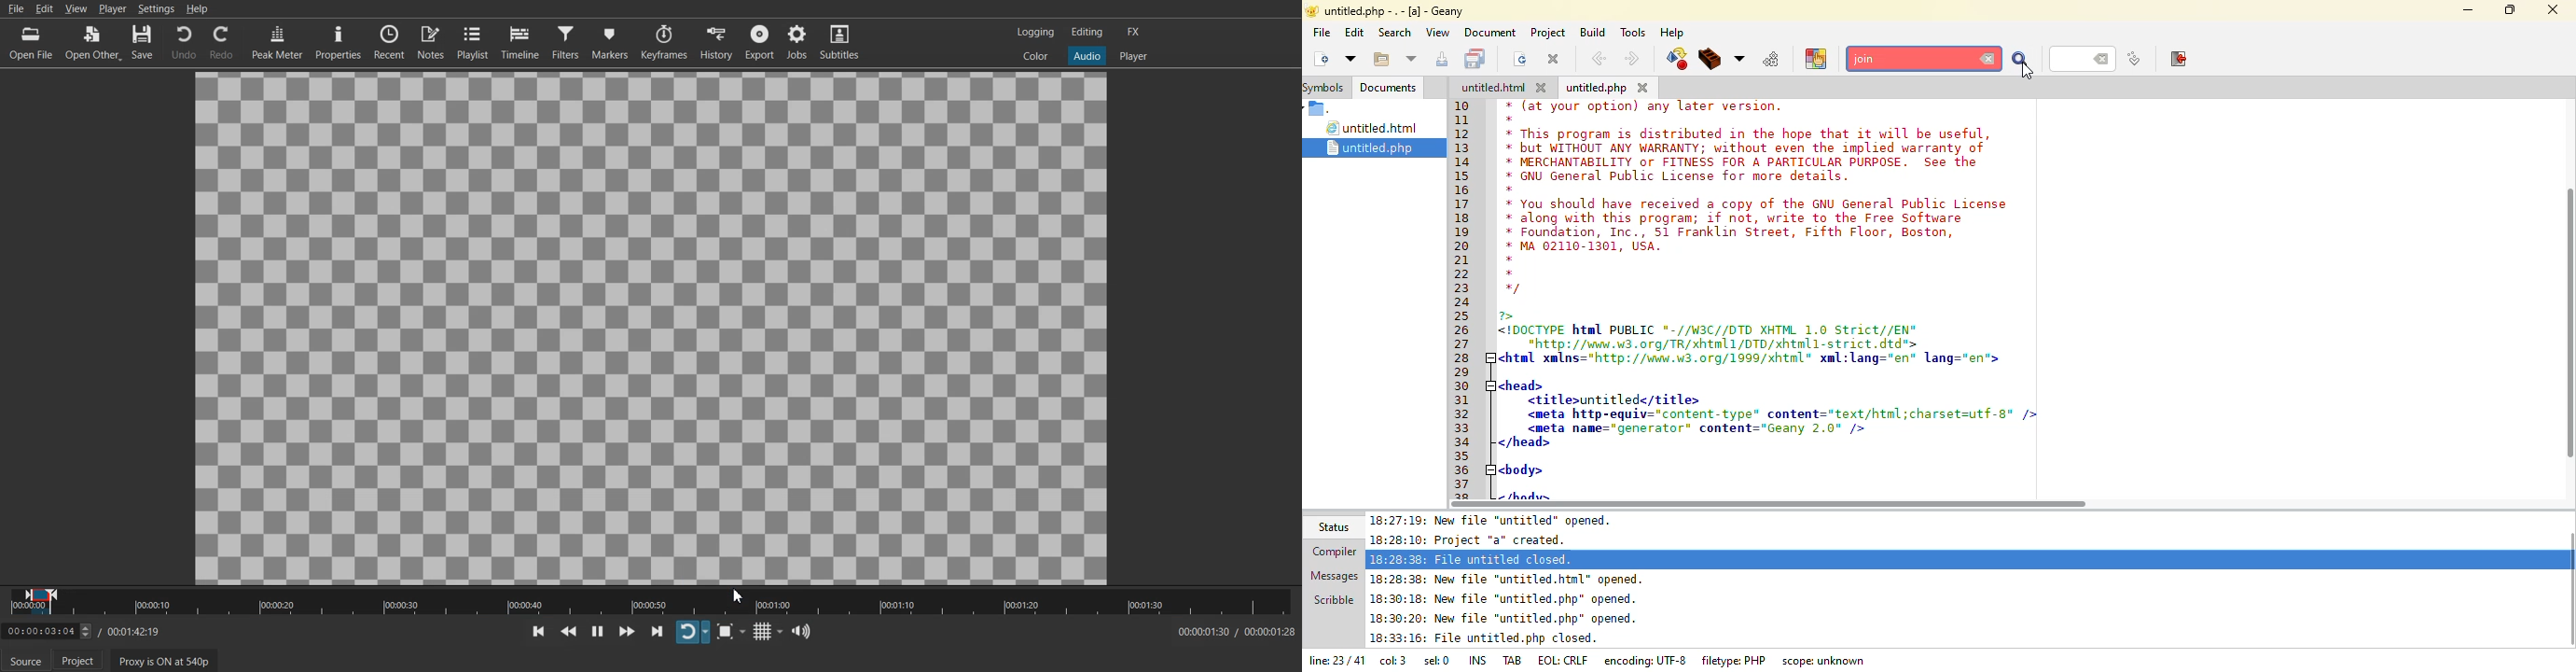 The height and width of the screenshot is (672, 2576). What do you see at coordinates (520, 42) in the screenshot?
I see `Timeline` at bounding box center [520, 42].